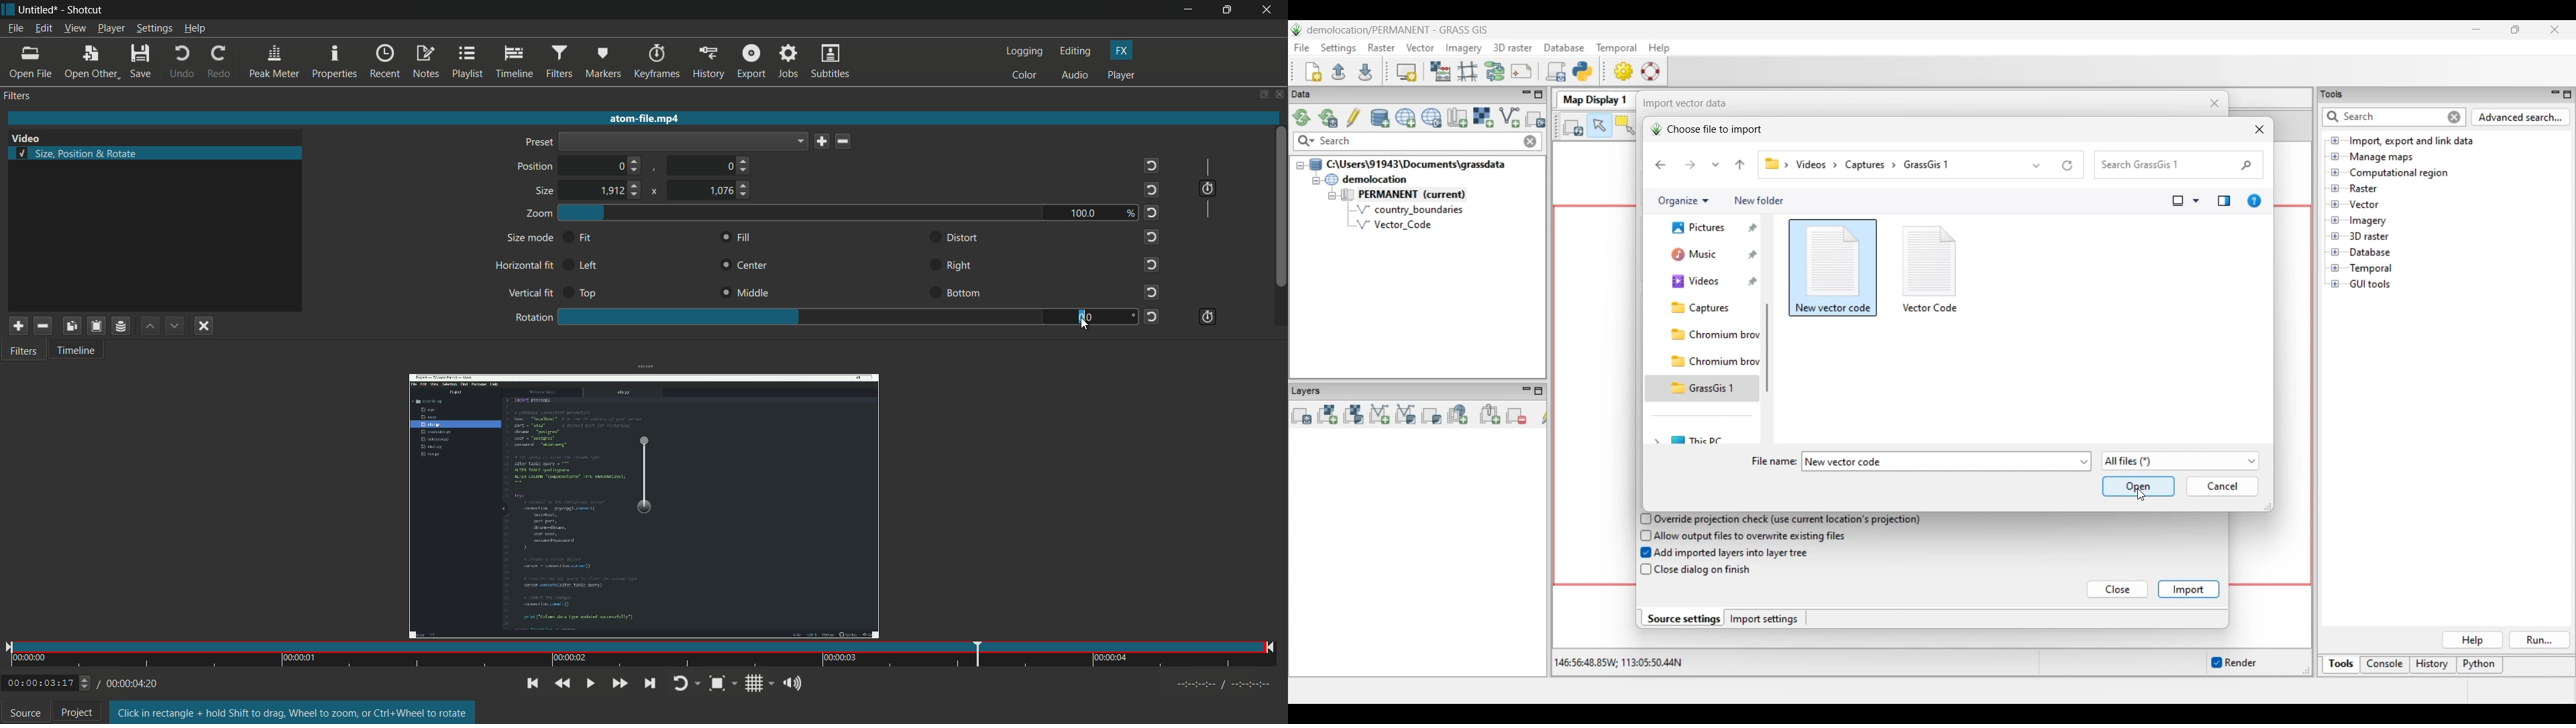 This screenshot has height=728, width=2576. I want to click on /00:00:03:17, so click(44, 684).